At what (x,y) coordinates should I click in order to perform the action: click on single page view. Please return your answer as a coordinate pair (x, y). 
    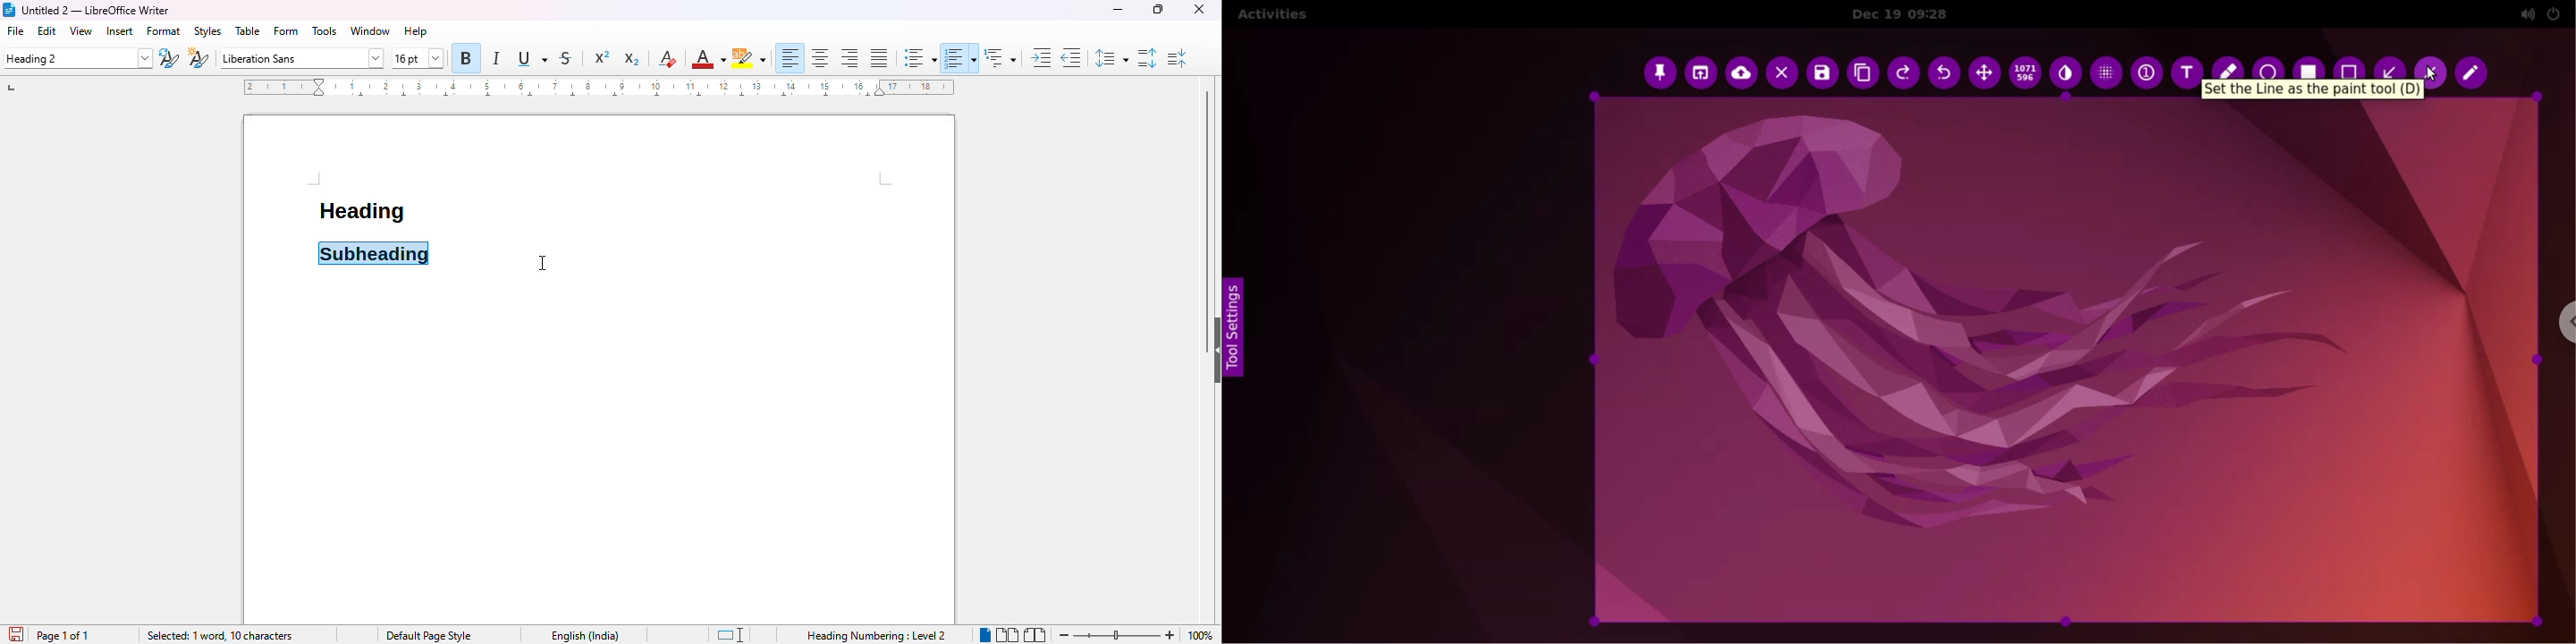
    Looking at the image, I should click on (984, 634).